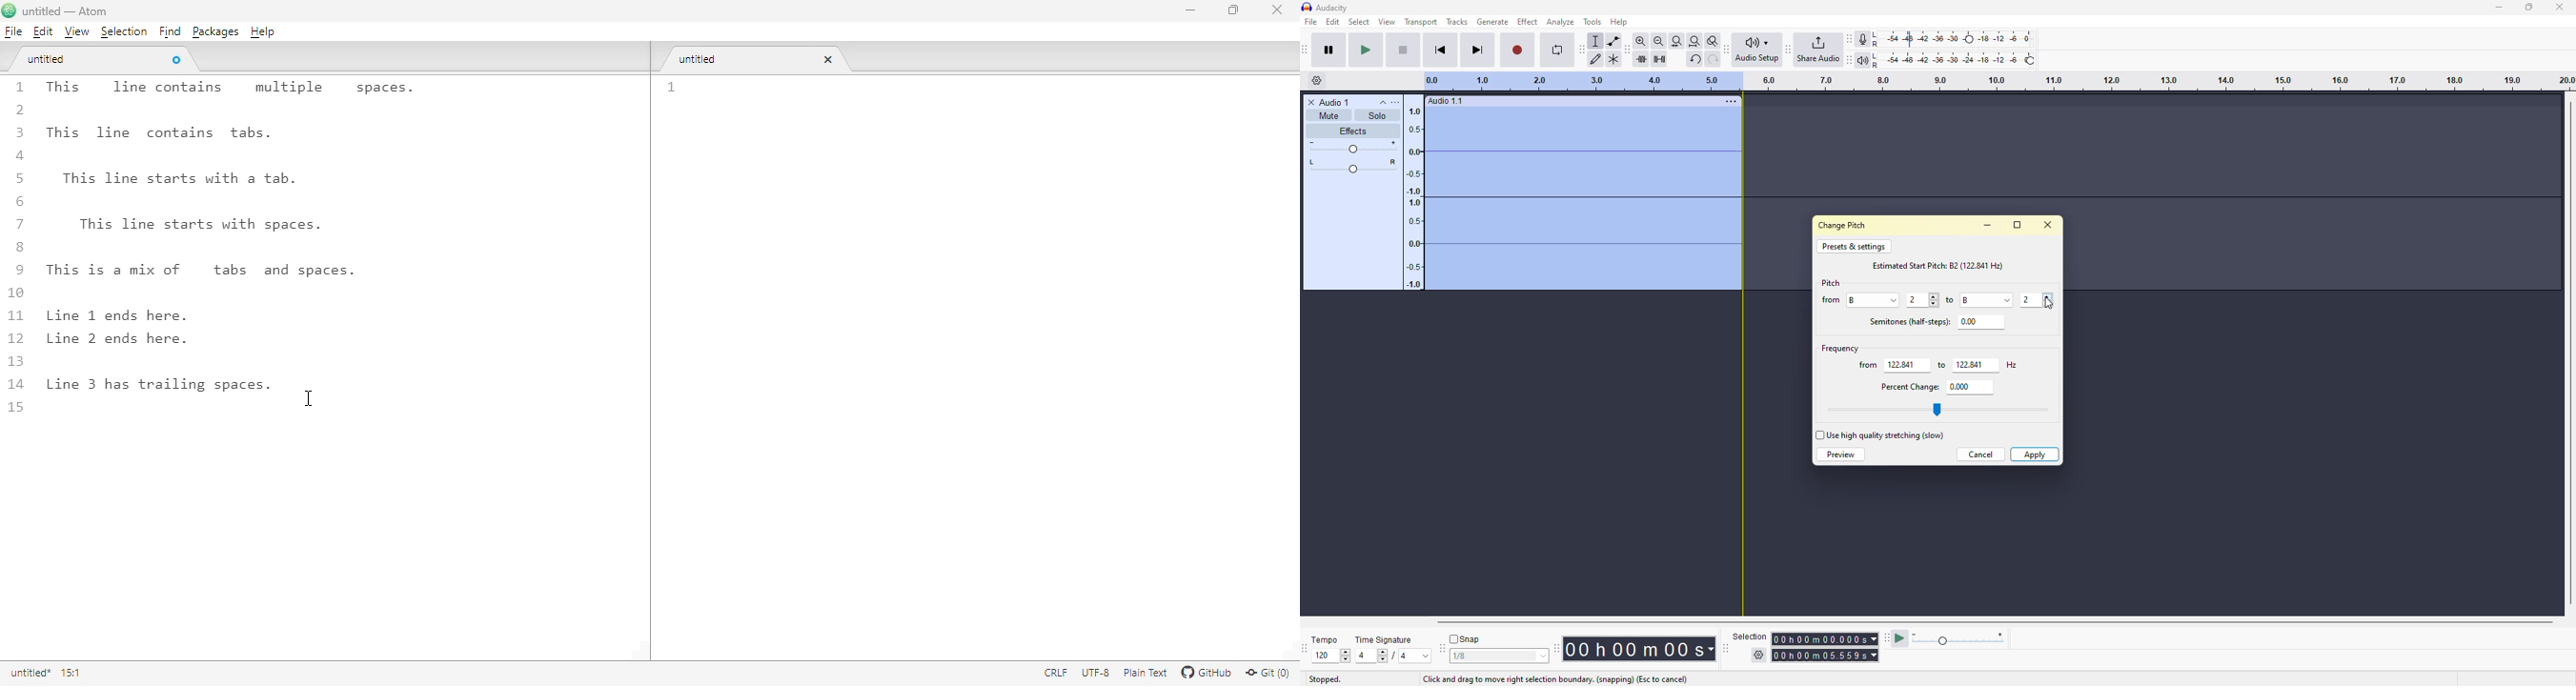  I want to click on snap, so click(1467, 639).